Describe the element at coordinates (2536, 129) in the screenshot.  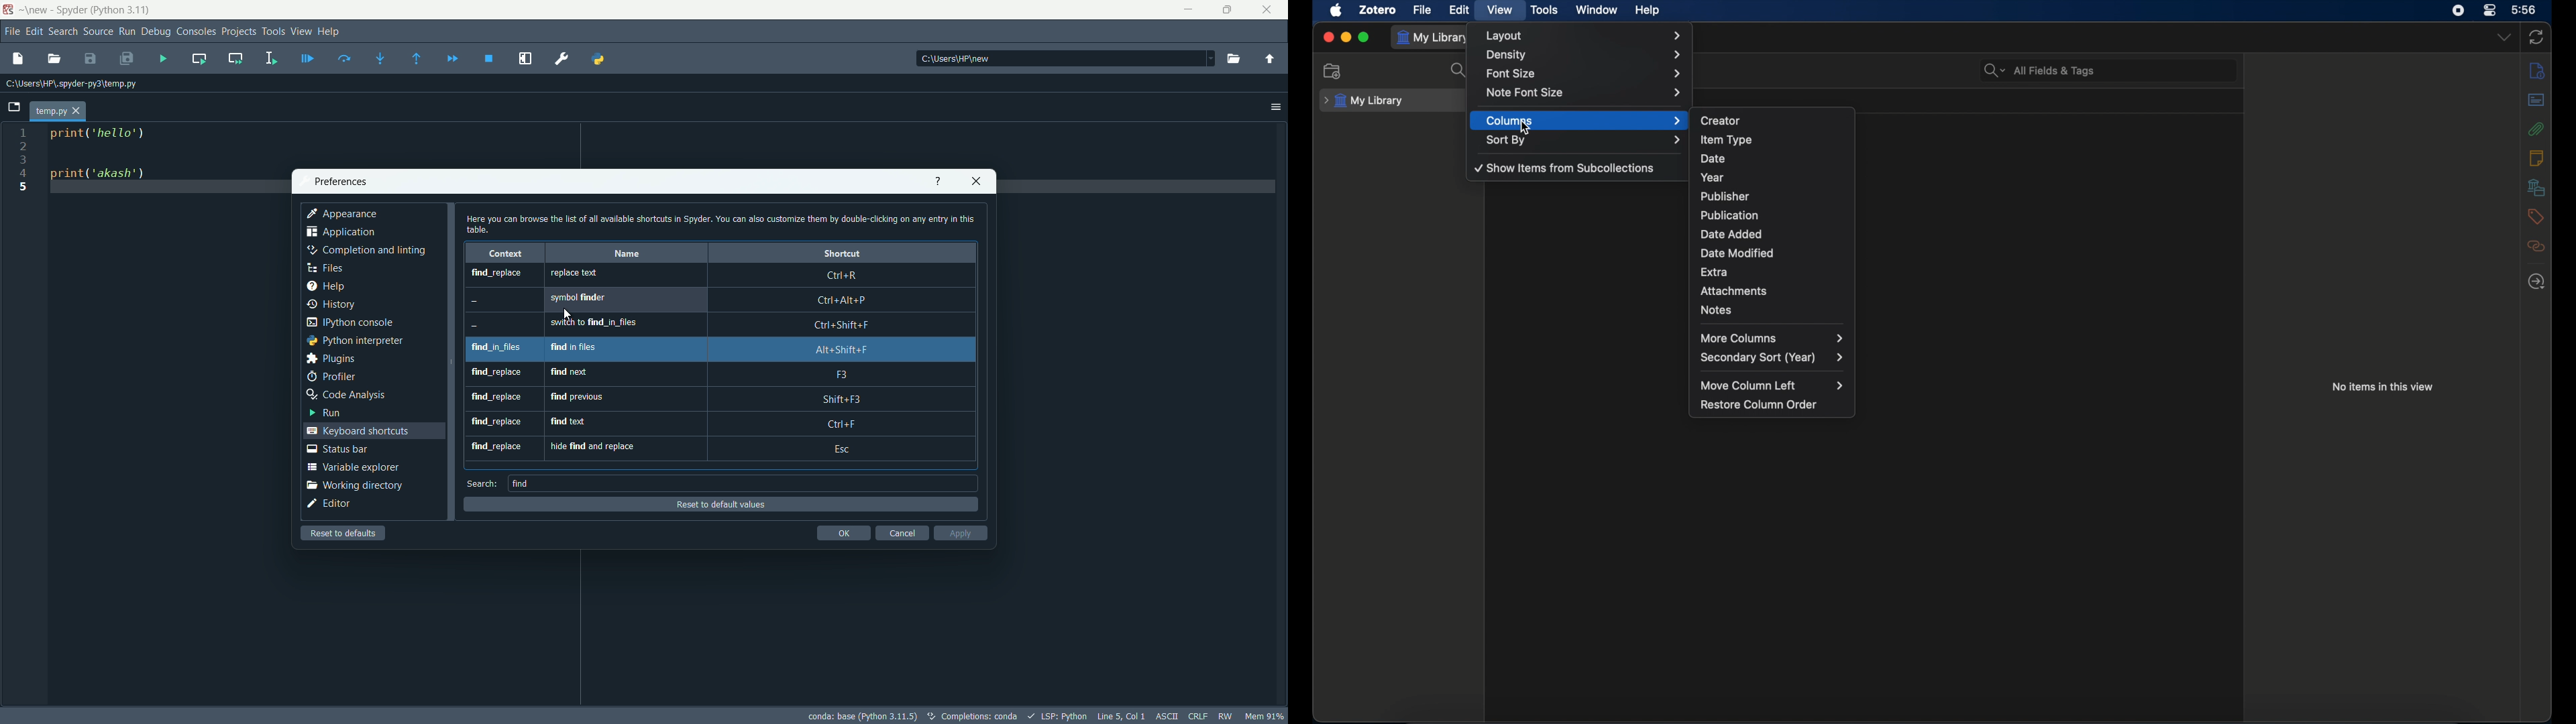
I see `attachments` at that location.